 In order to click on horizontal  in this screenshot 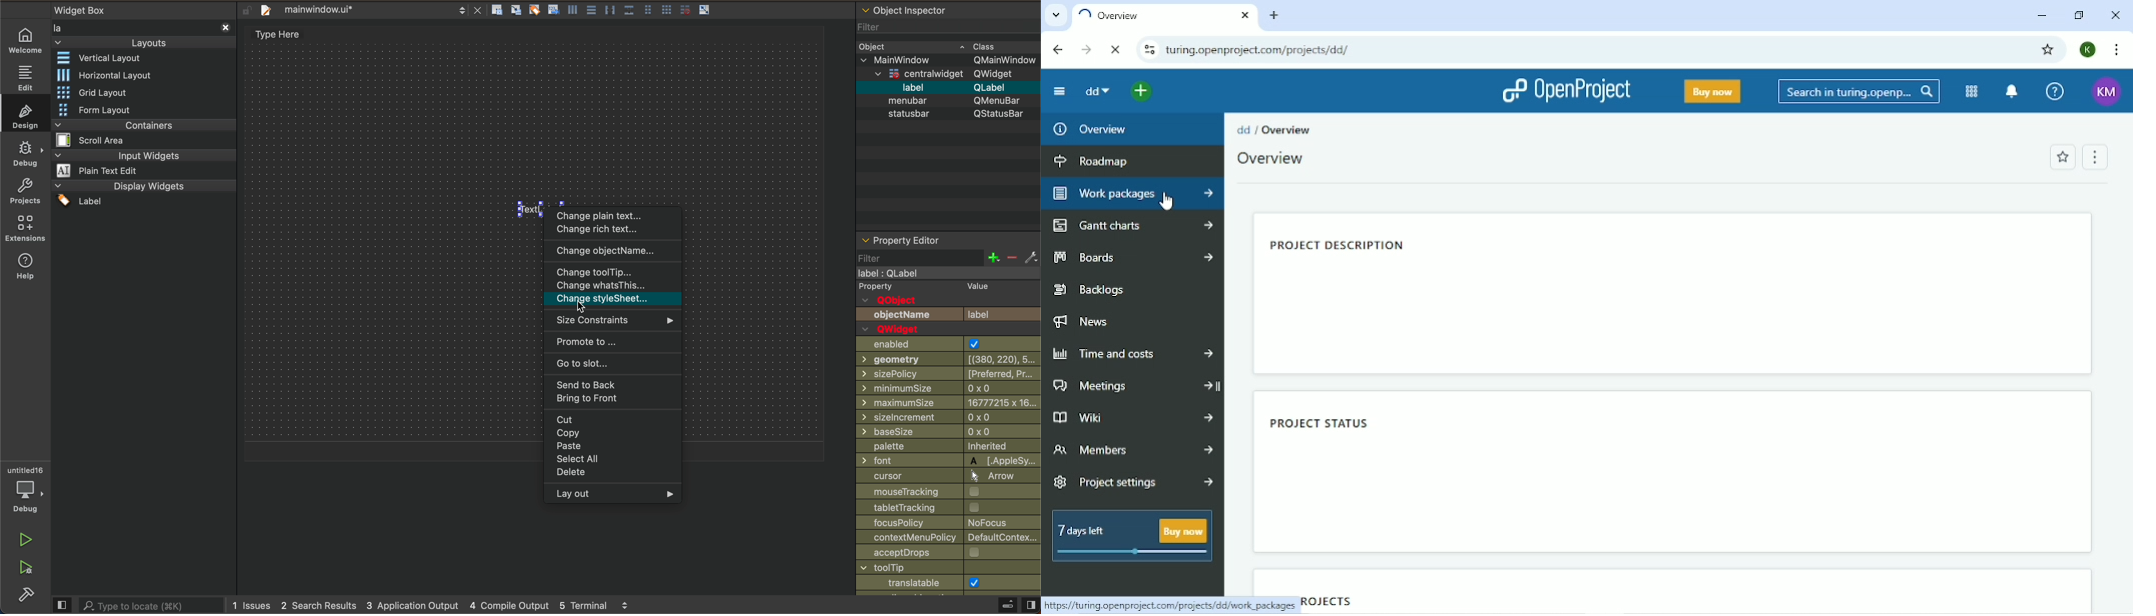, I will do `click(105, 75)`.